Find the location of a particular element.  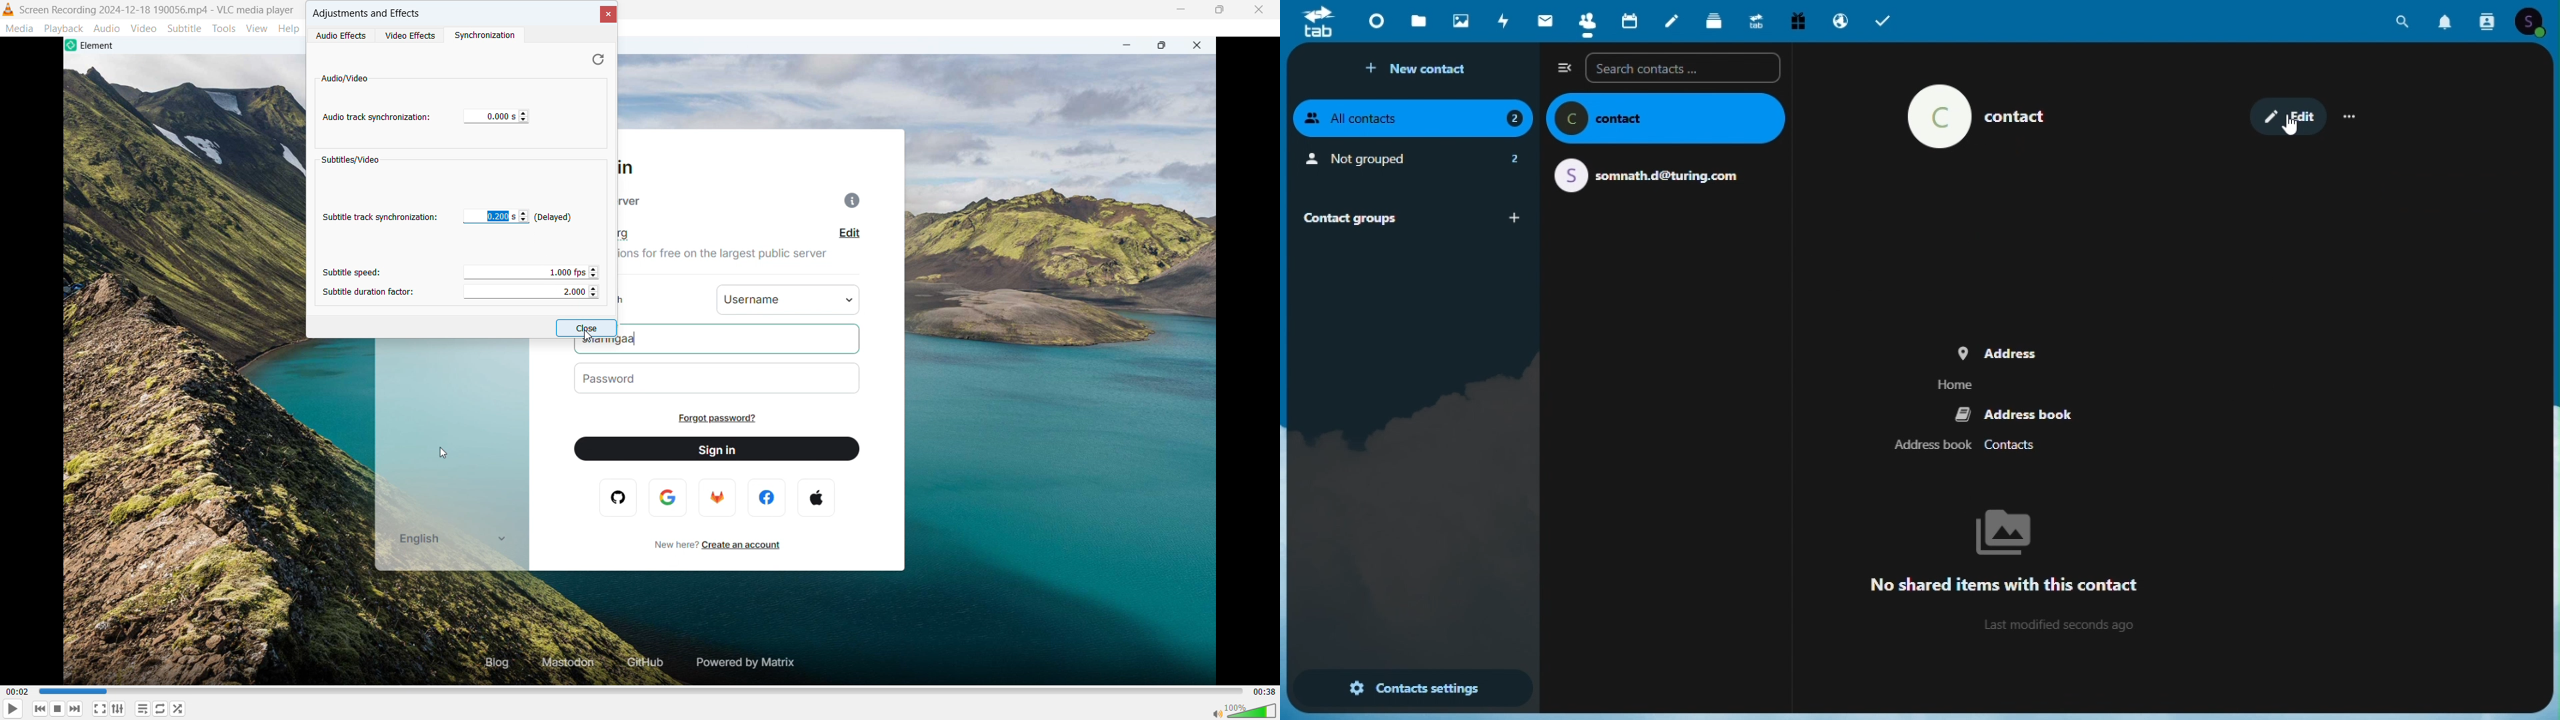

more is located at coordinates (2355, 119).